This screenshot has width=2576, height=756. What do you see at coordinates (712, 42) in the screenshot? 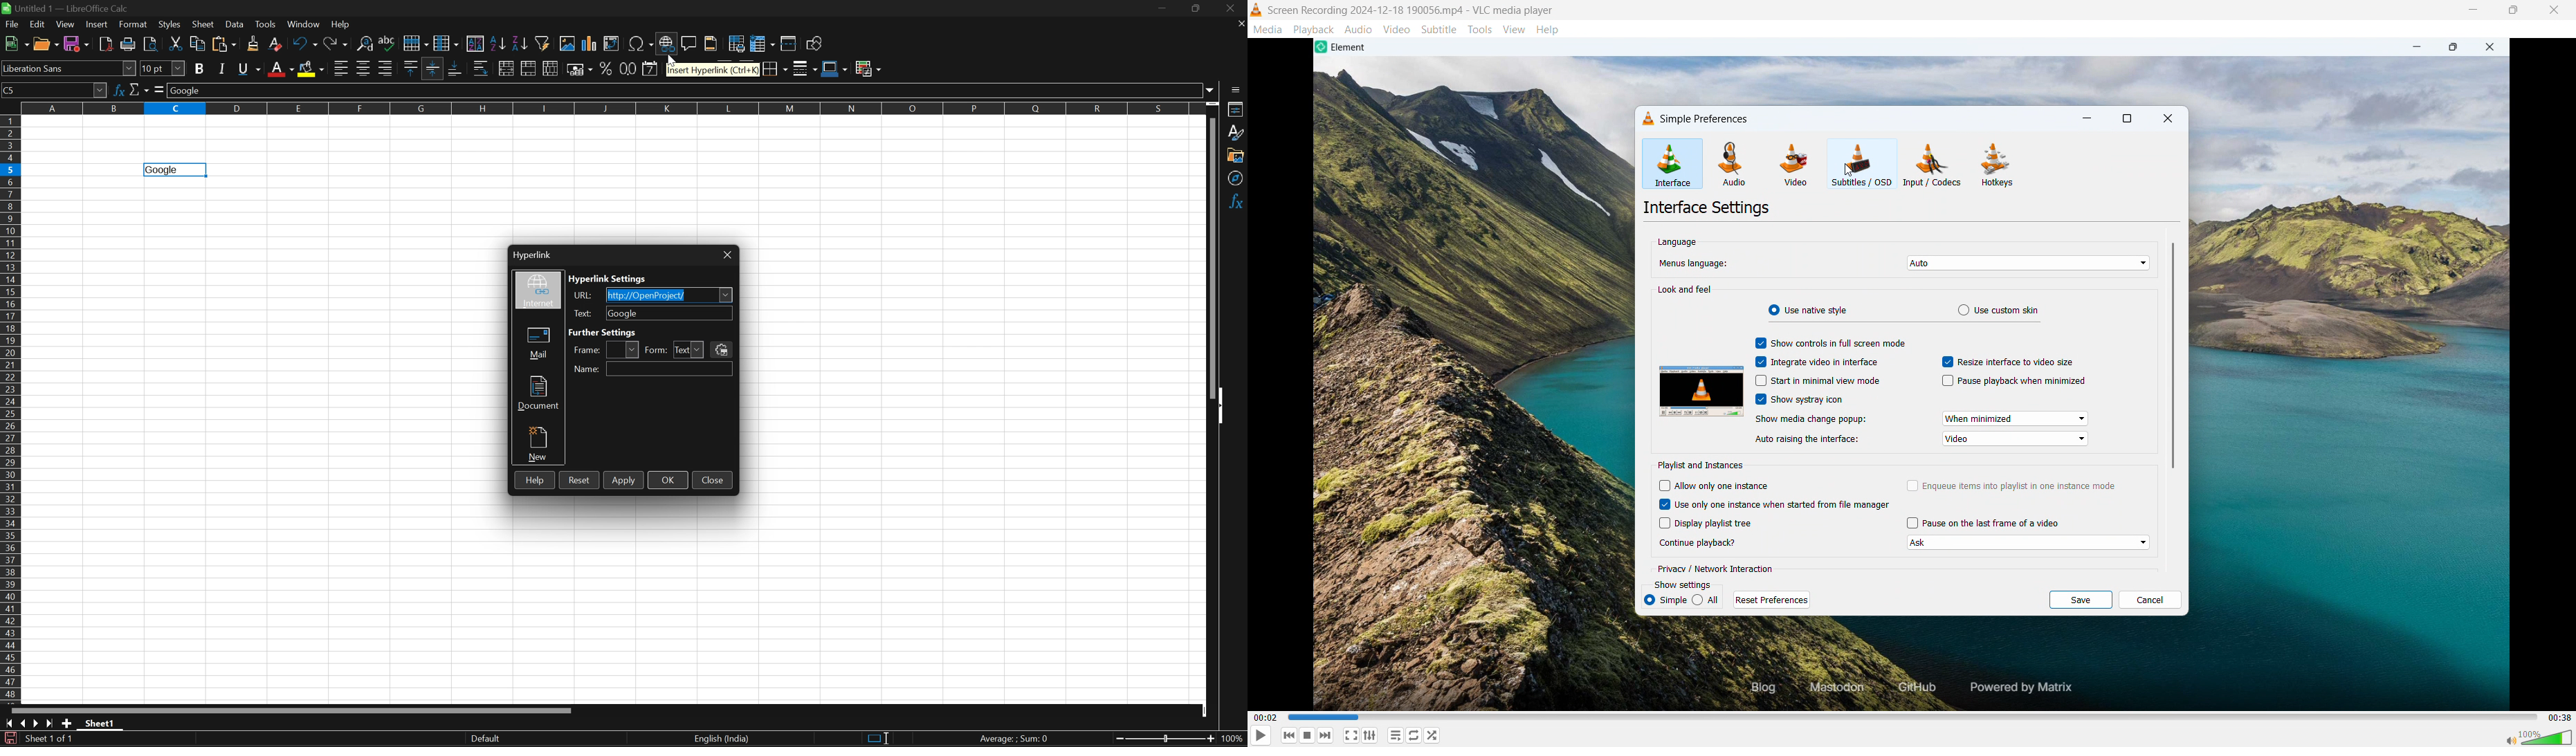
I see `Headers and footers` at bounding box center [712, 42].